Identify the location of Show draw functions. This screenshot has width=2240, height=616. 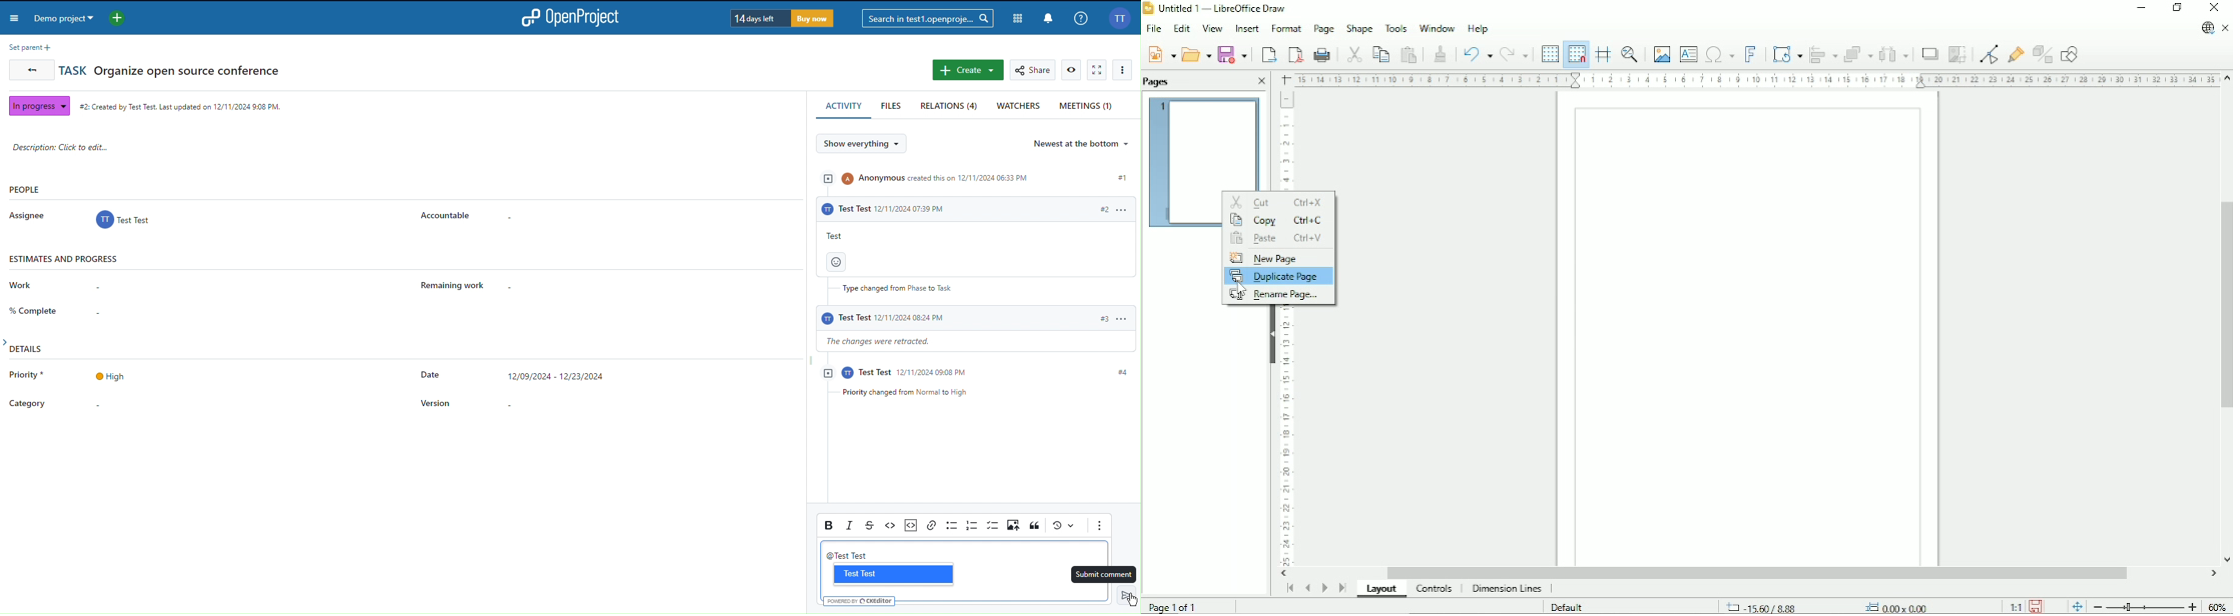
(2069, 54).